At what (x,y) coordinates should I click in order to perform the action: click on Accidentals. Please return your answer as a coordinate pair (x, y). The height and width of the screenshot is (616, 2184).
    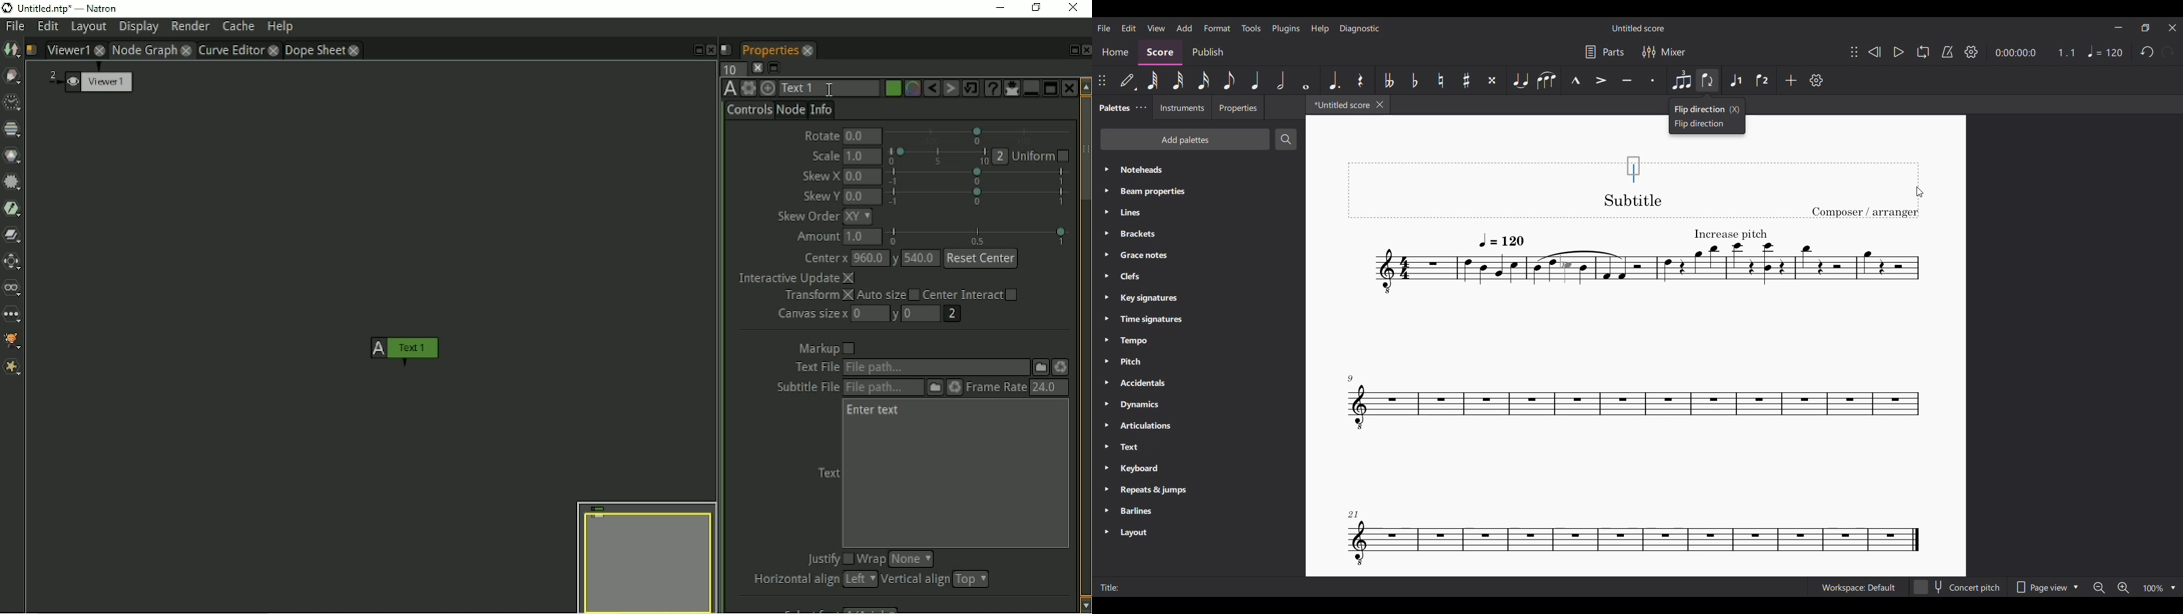
    Looking at the image, I should click on (1198, 383).